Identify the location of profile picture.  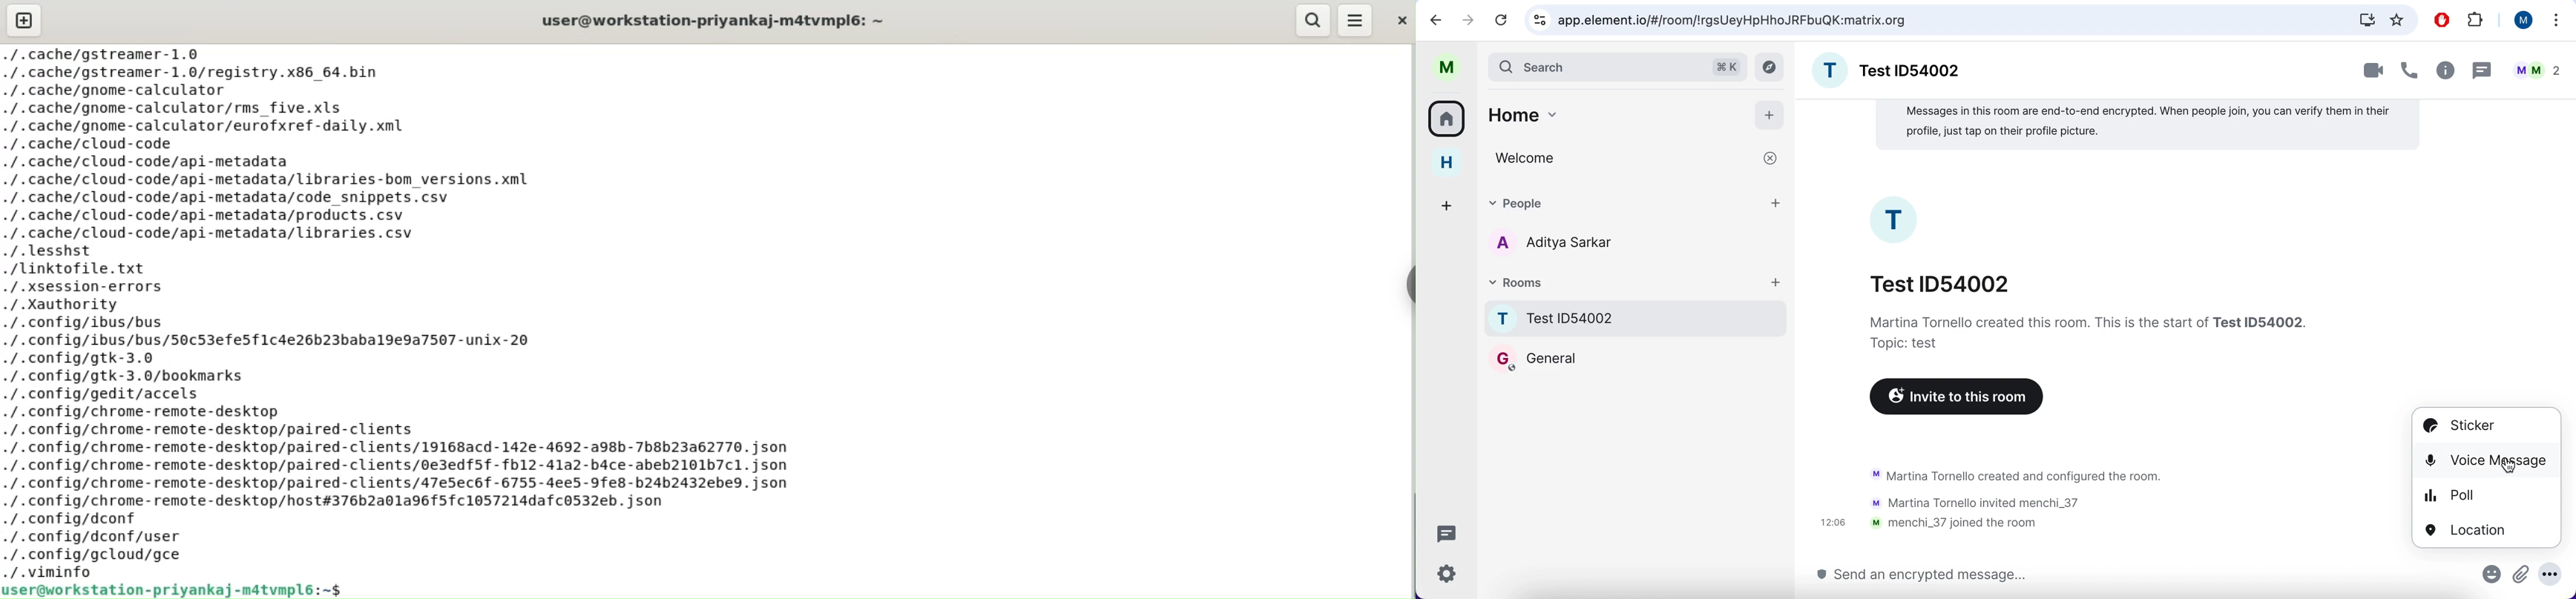
(1896, 219).